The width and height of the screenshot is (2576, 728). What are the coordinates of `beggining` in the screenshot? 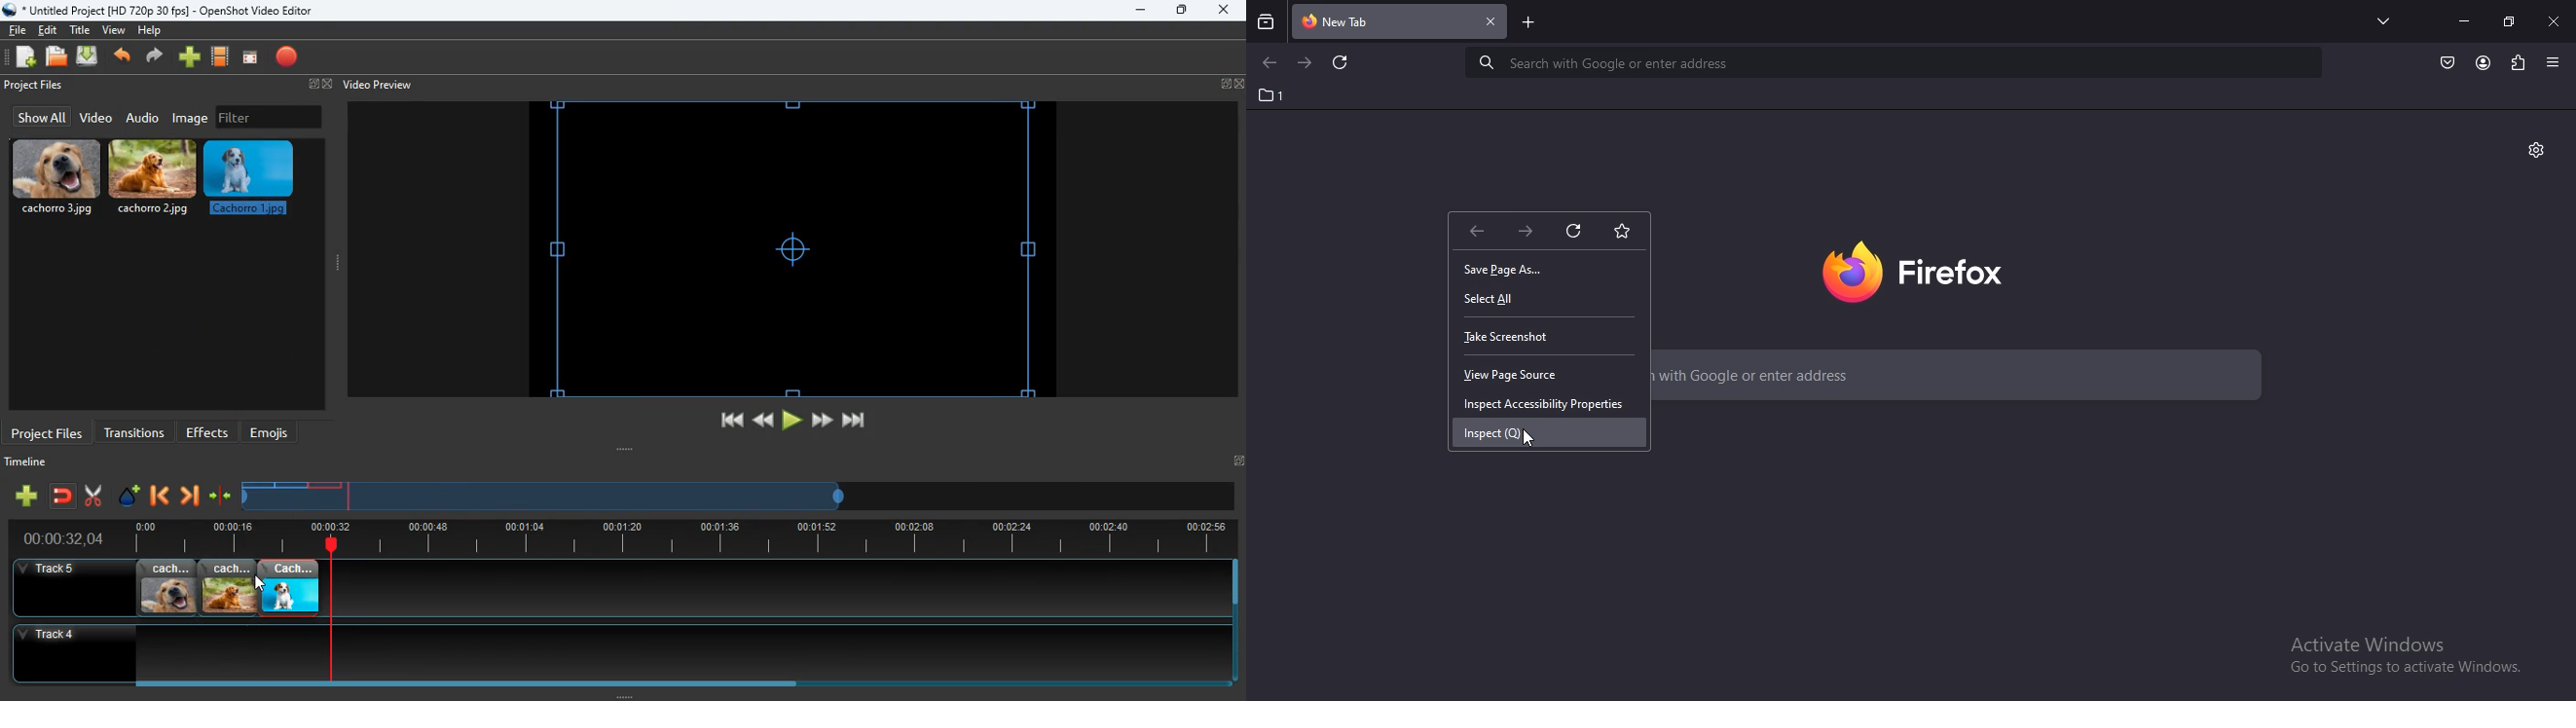 It's located at (724, 421).